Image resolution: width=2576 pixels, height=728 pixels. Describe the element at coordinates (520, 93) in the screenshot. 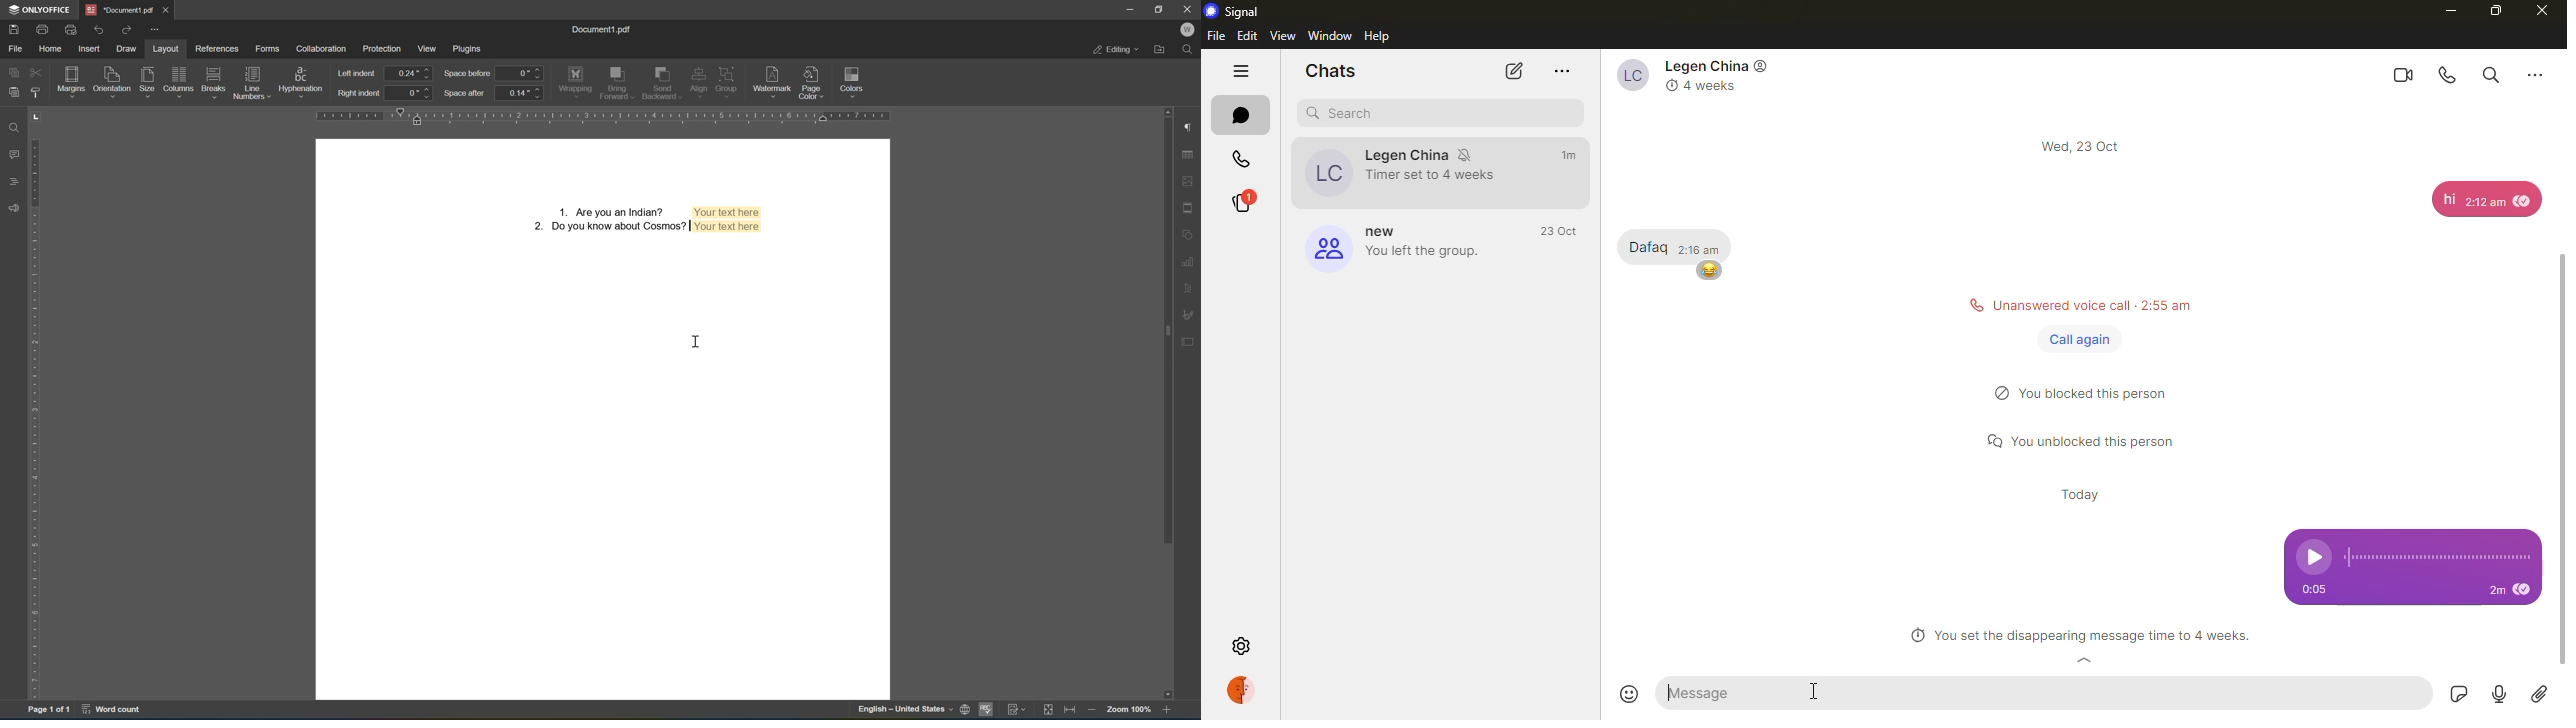

I see `0.14` at that location.